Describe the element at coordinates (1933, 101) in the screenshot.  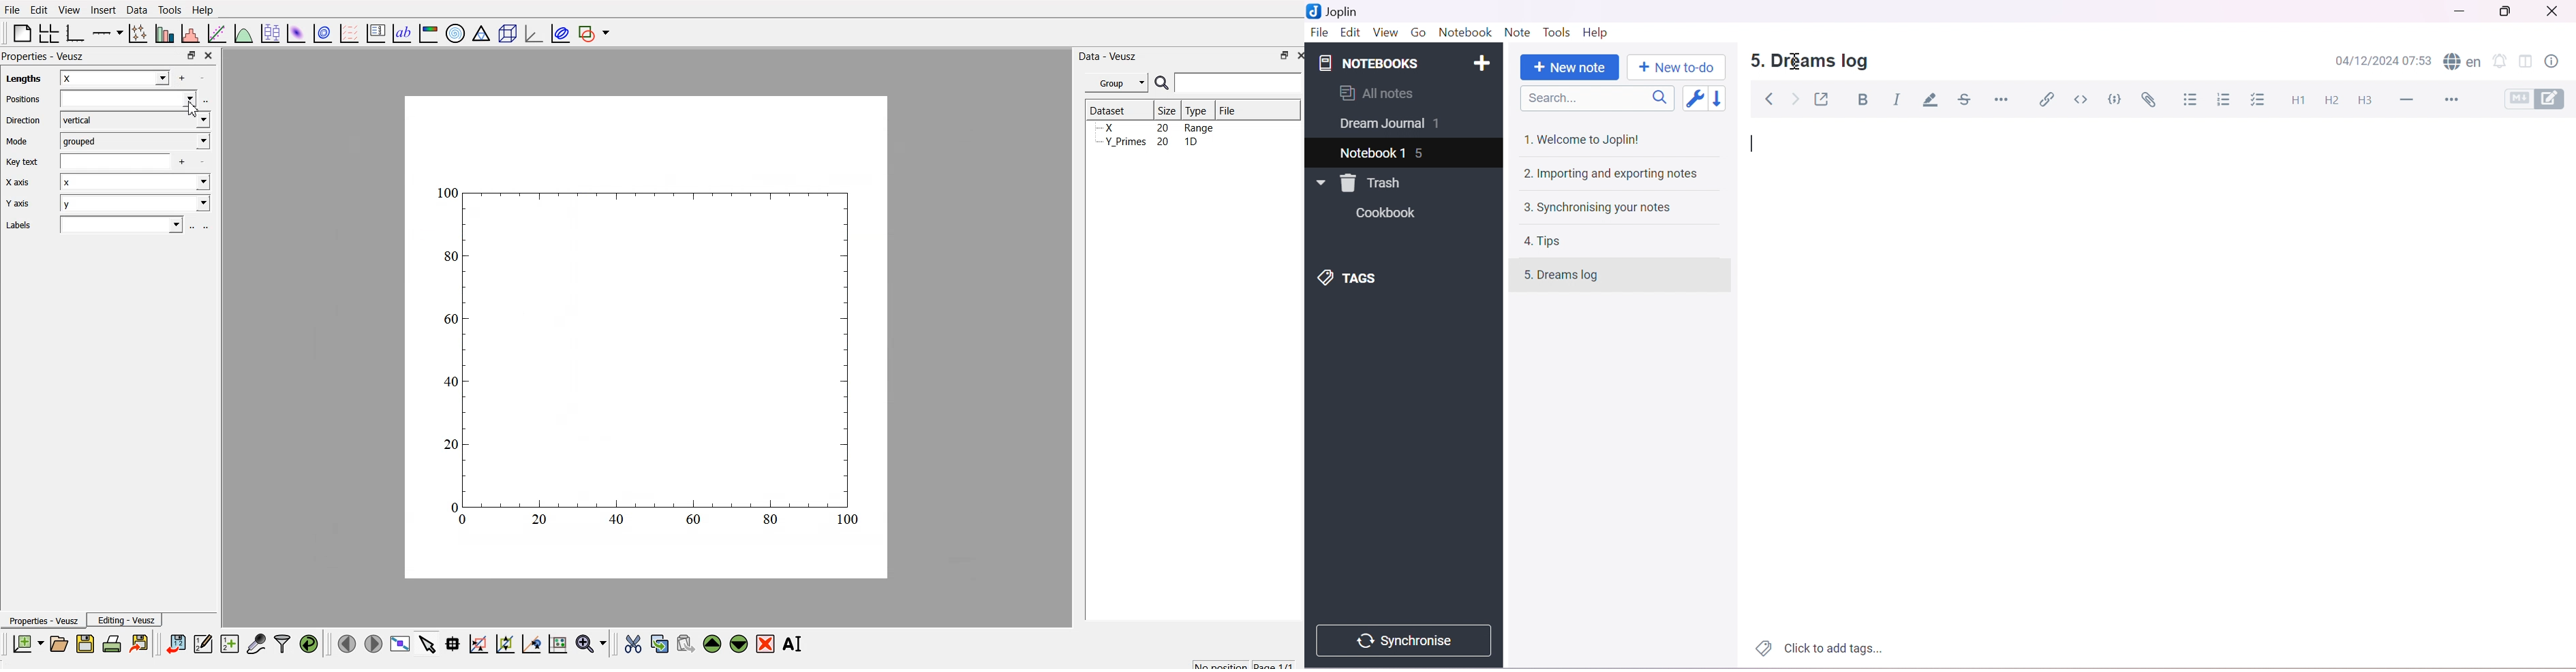
I see `Highlight` at that location.